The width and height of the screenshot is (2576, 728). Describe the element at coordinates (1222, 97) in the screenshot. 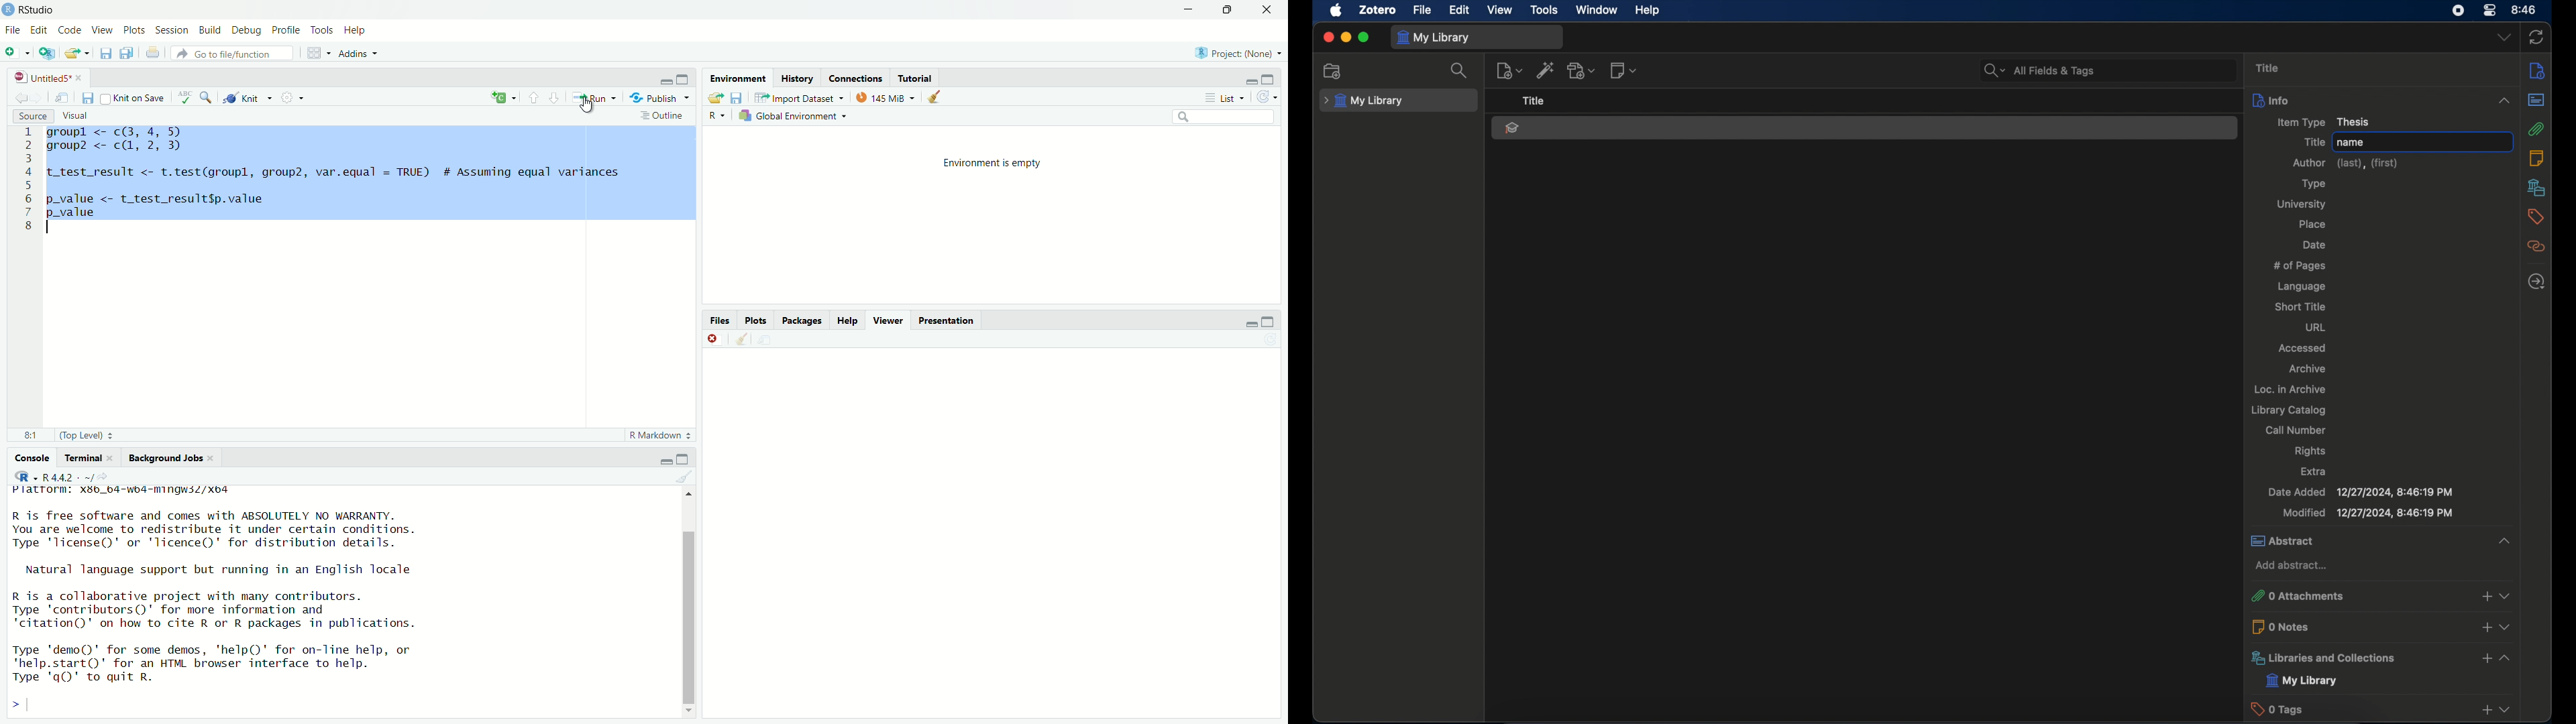

I see `List ~` at that location.